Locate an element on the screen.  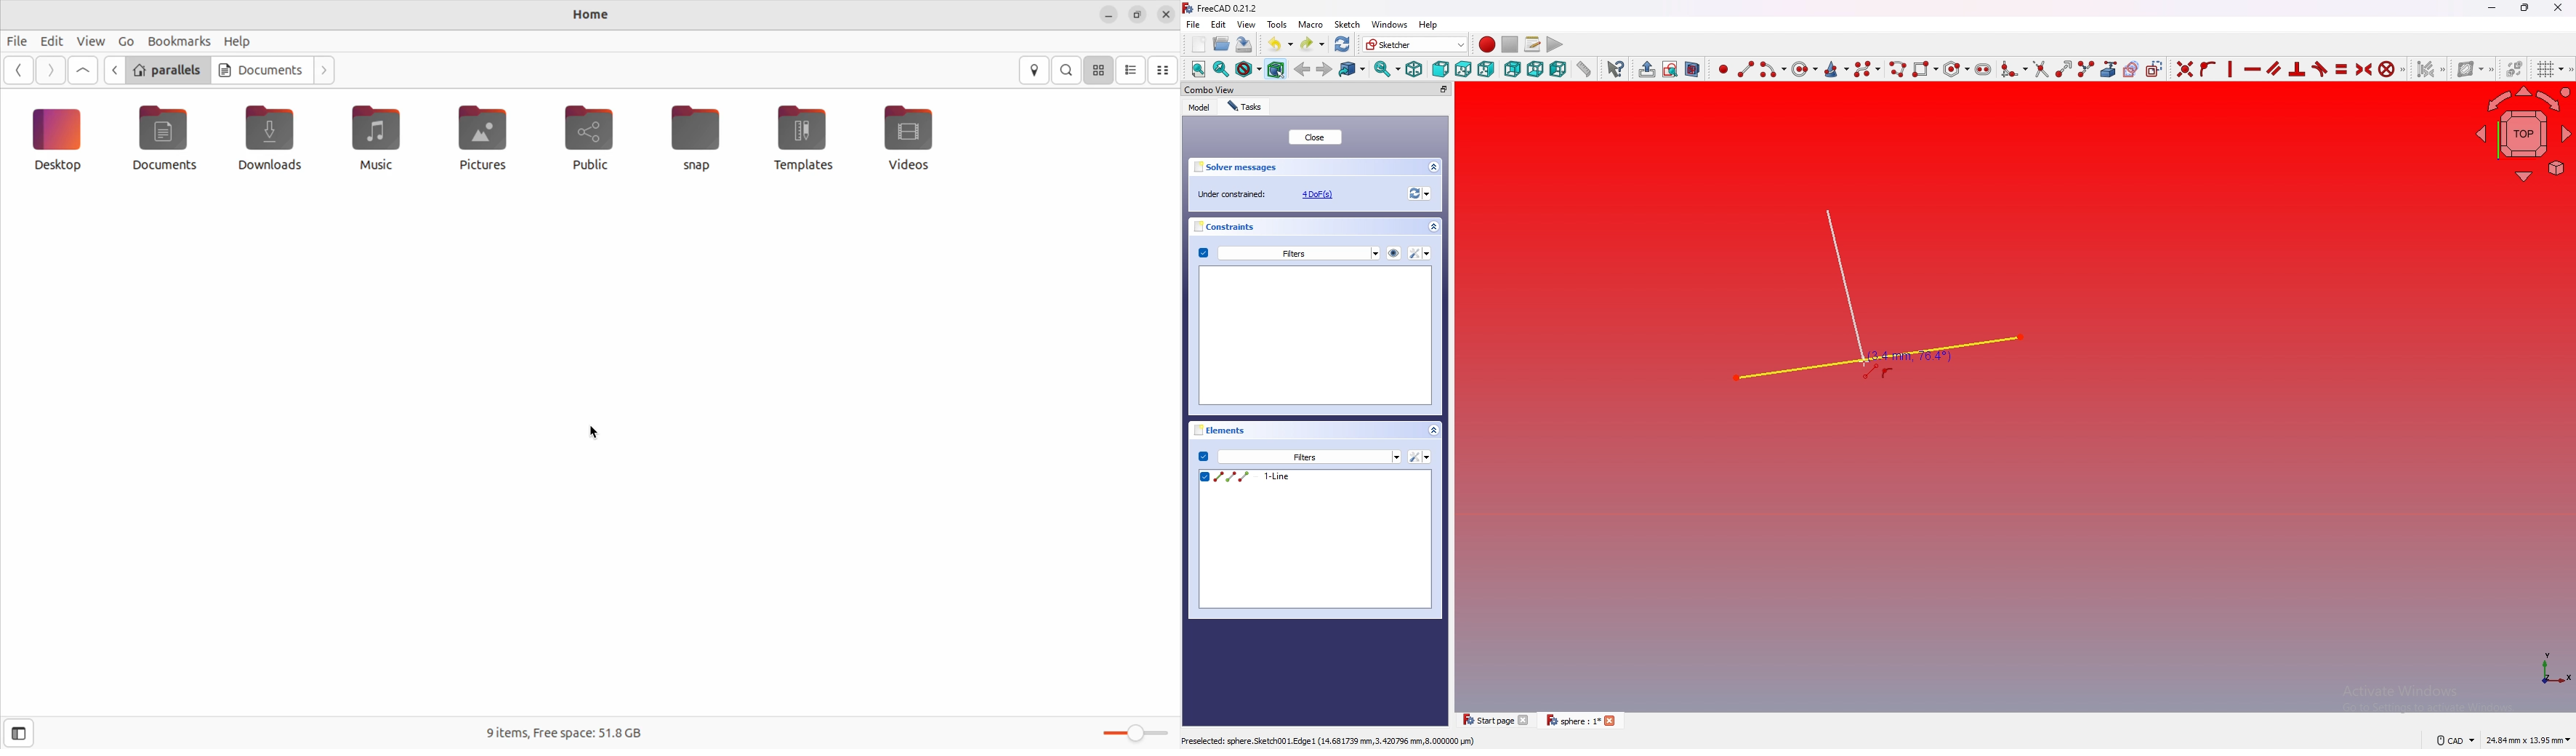
Forward is located at coordinates (1324, 68).